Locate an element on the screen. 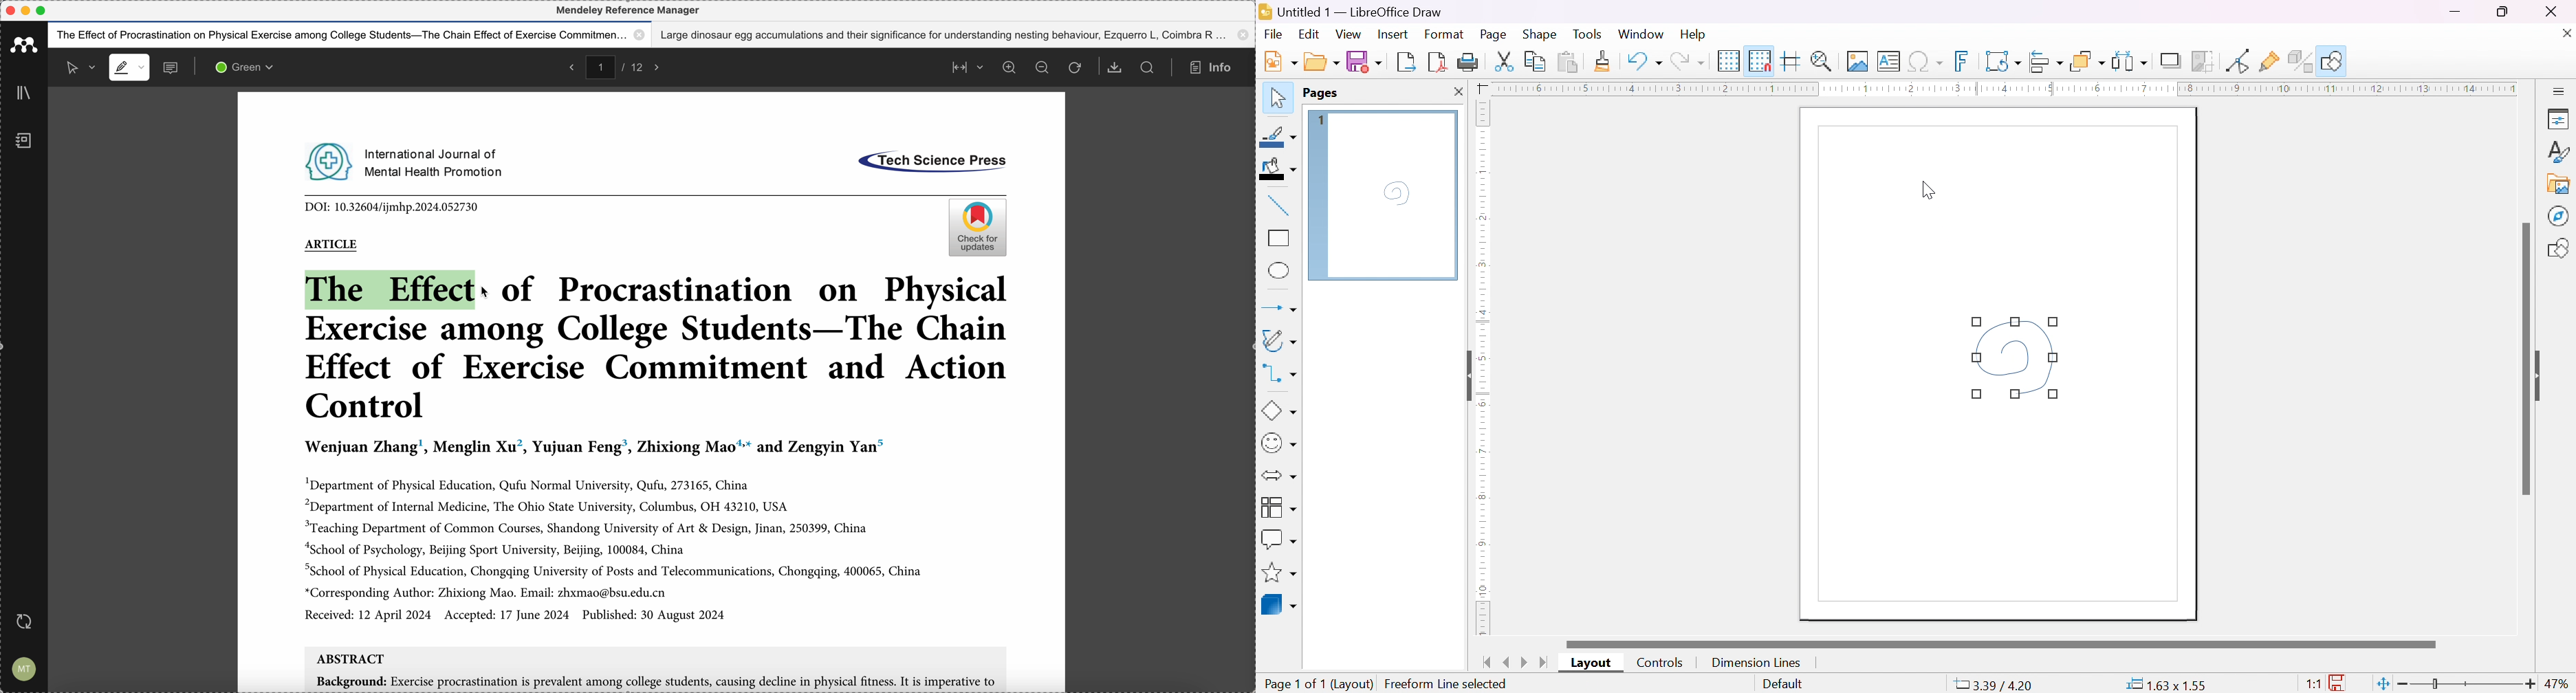 The height and width of the screenshot is (700, 2576). fit page to current window is located at coordinates (2384, 683).